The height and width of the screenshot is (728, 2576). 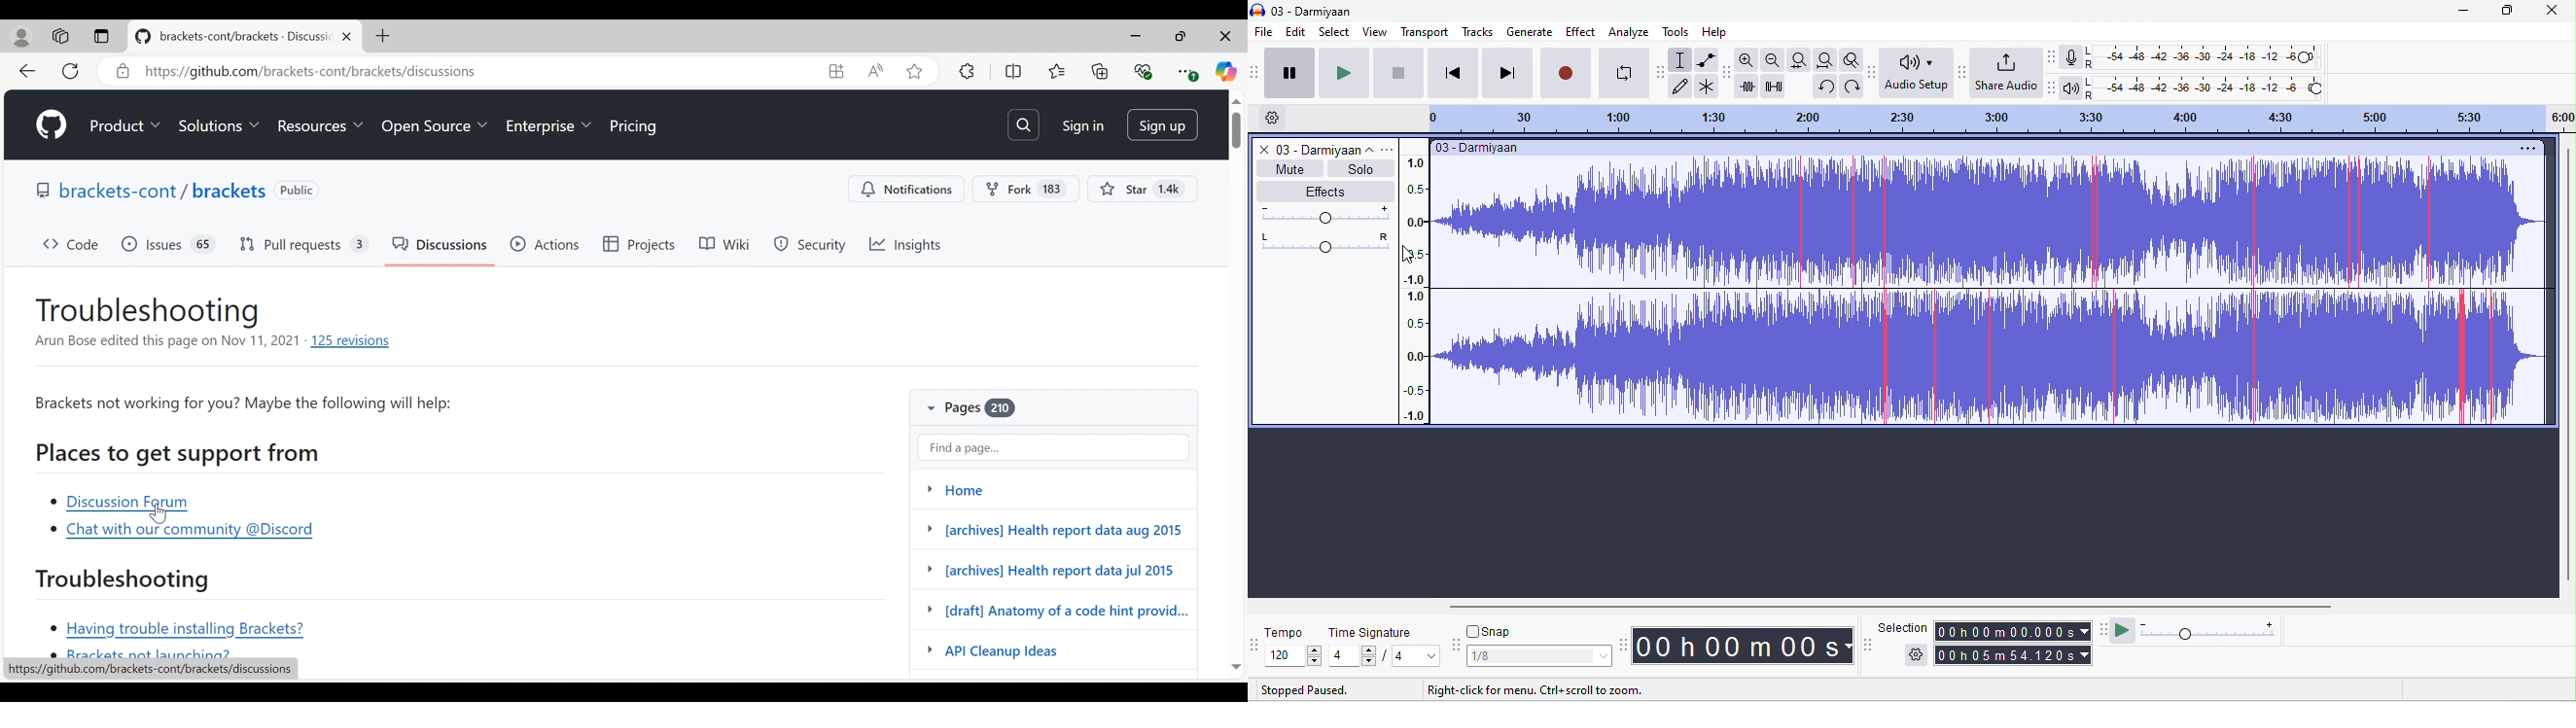 What do you see at coordinates (1264, 151) in the screenshot?
I see `close` at bounding box center [1264, 151].